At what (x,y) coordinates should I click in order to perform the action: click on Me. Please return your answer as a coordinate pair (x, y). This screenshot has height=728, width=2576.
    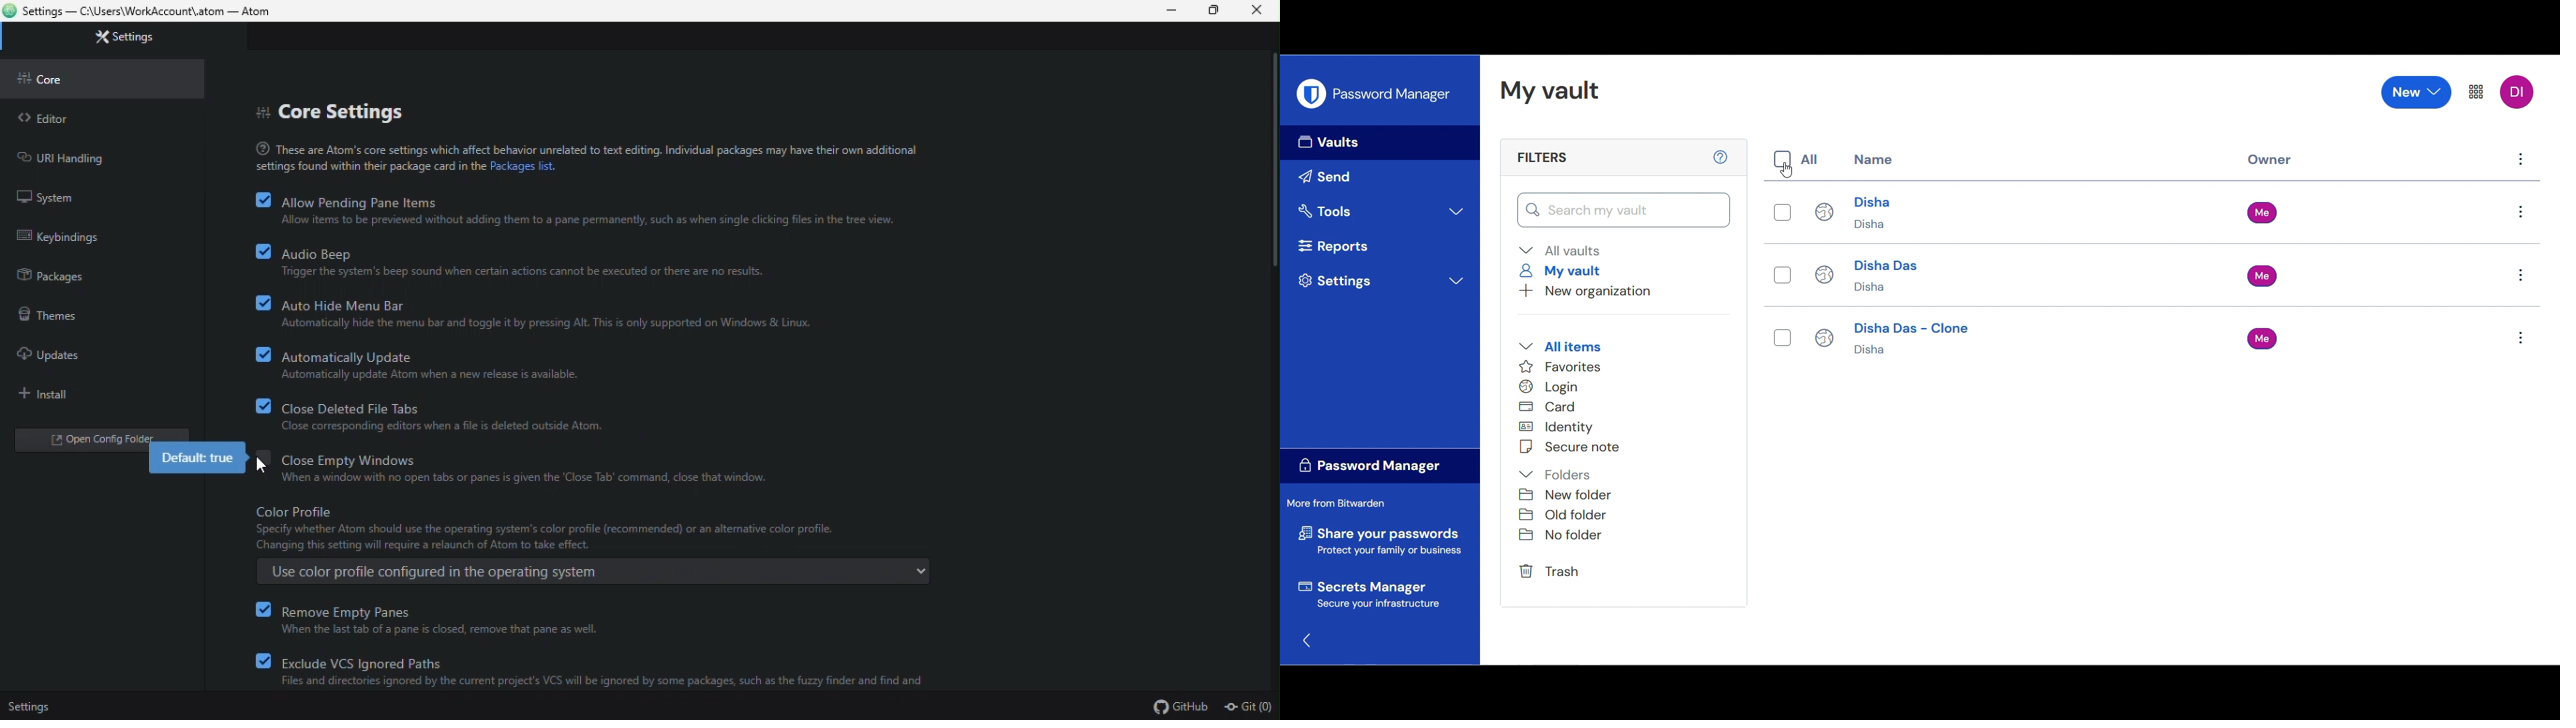
    Looking at the image, I should click on (2265, 212).